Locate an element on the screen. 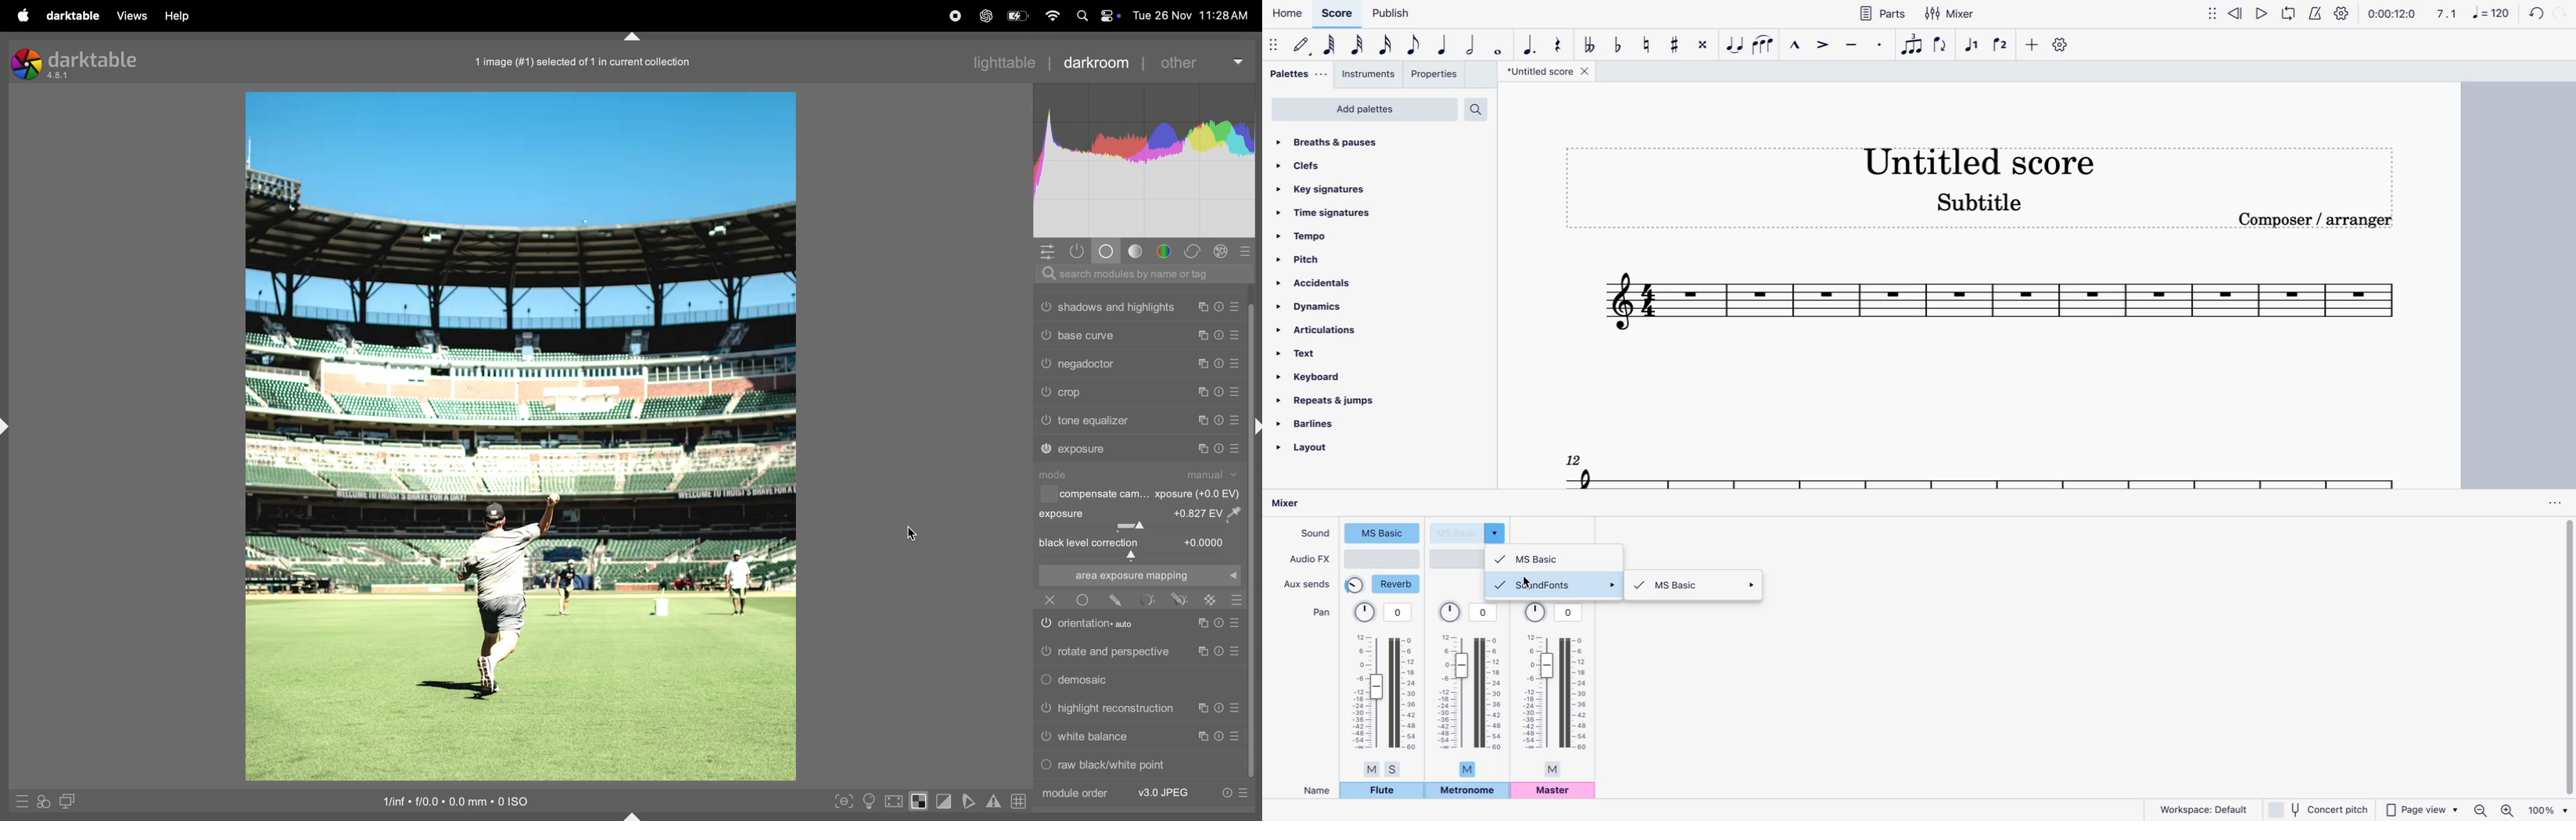 The height and width of the screenshot is (840, 2576). composer / arranger is located at coordinates (2325, 223).